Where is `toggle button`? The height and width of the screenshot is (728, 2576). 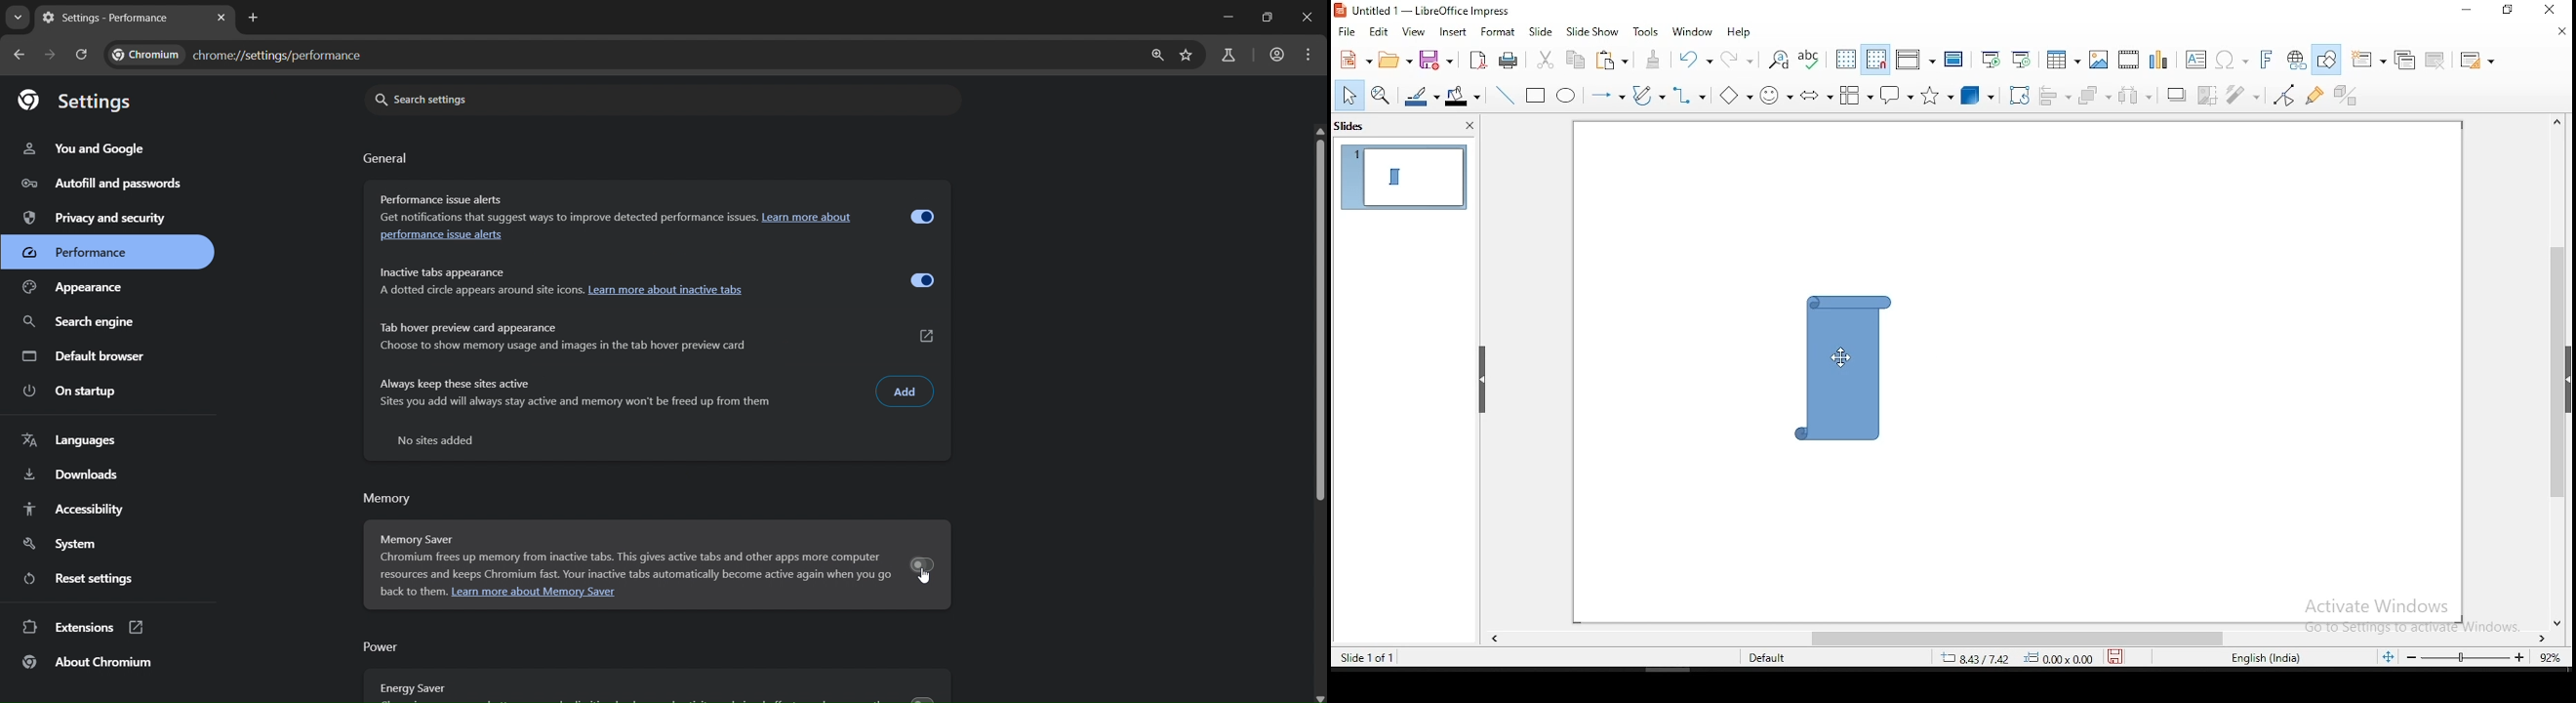
toggle button is located at coordinates (924, 218).